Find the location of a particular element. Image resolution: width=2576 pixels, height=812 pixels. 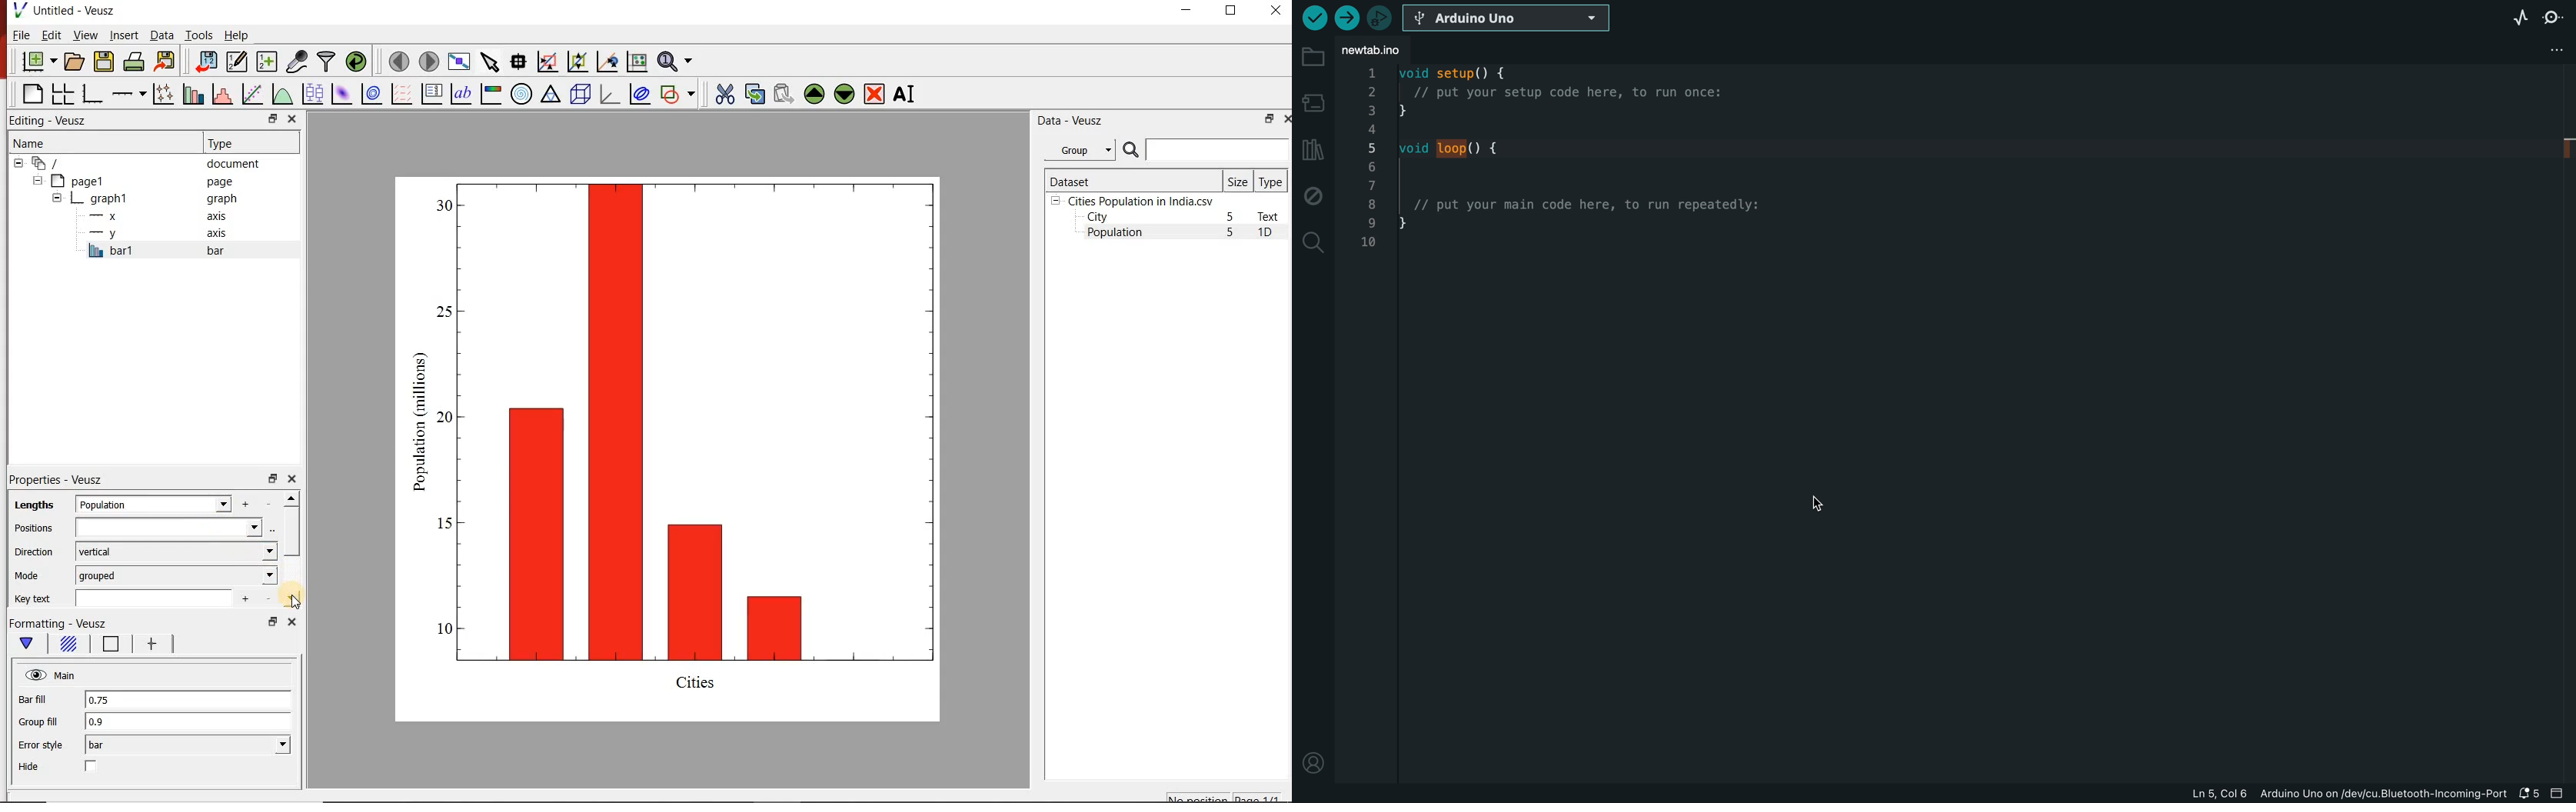

Data - Veusz is located at coordinates (1067, 120).